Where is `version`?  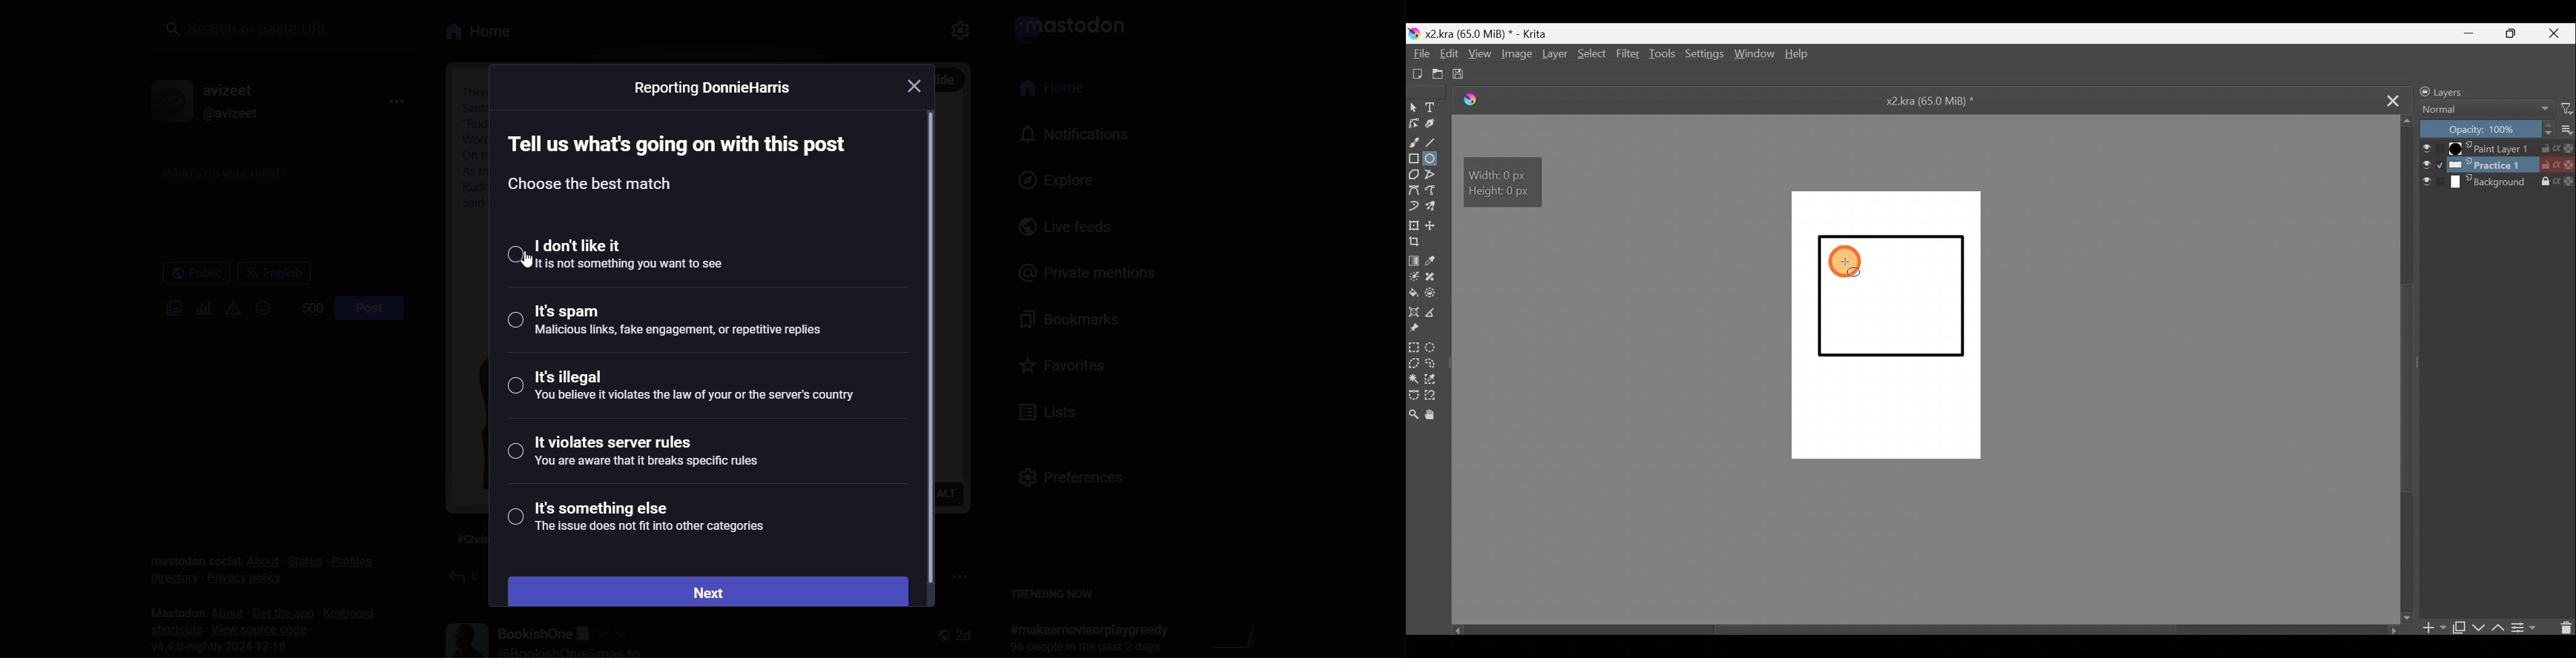 version is located at coordinates (227, 647).